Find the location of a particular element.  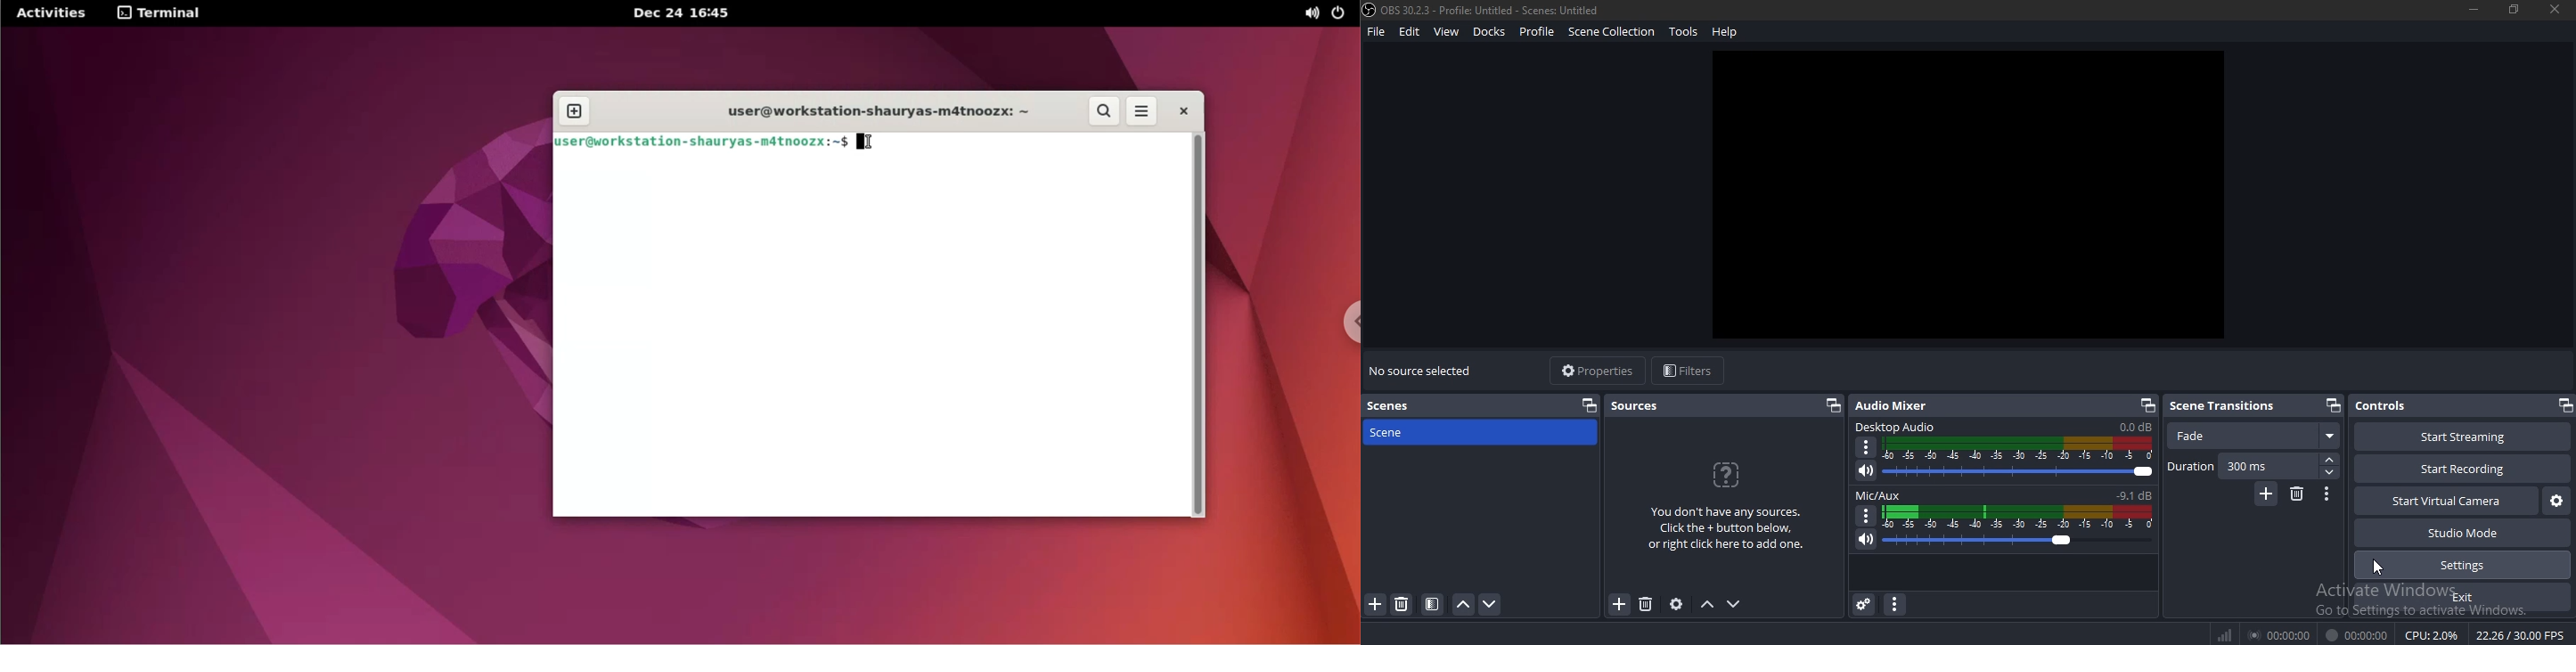

move down scene is located at coordinates (1492, 604).